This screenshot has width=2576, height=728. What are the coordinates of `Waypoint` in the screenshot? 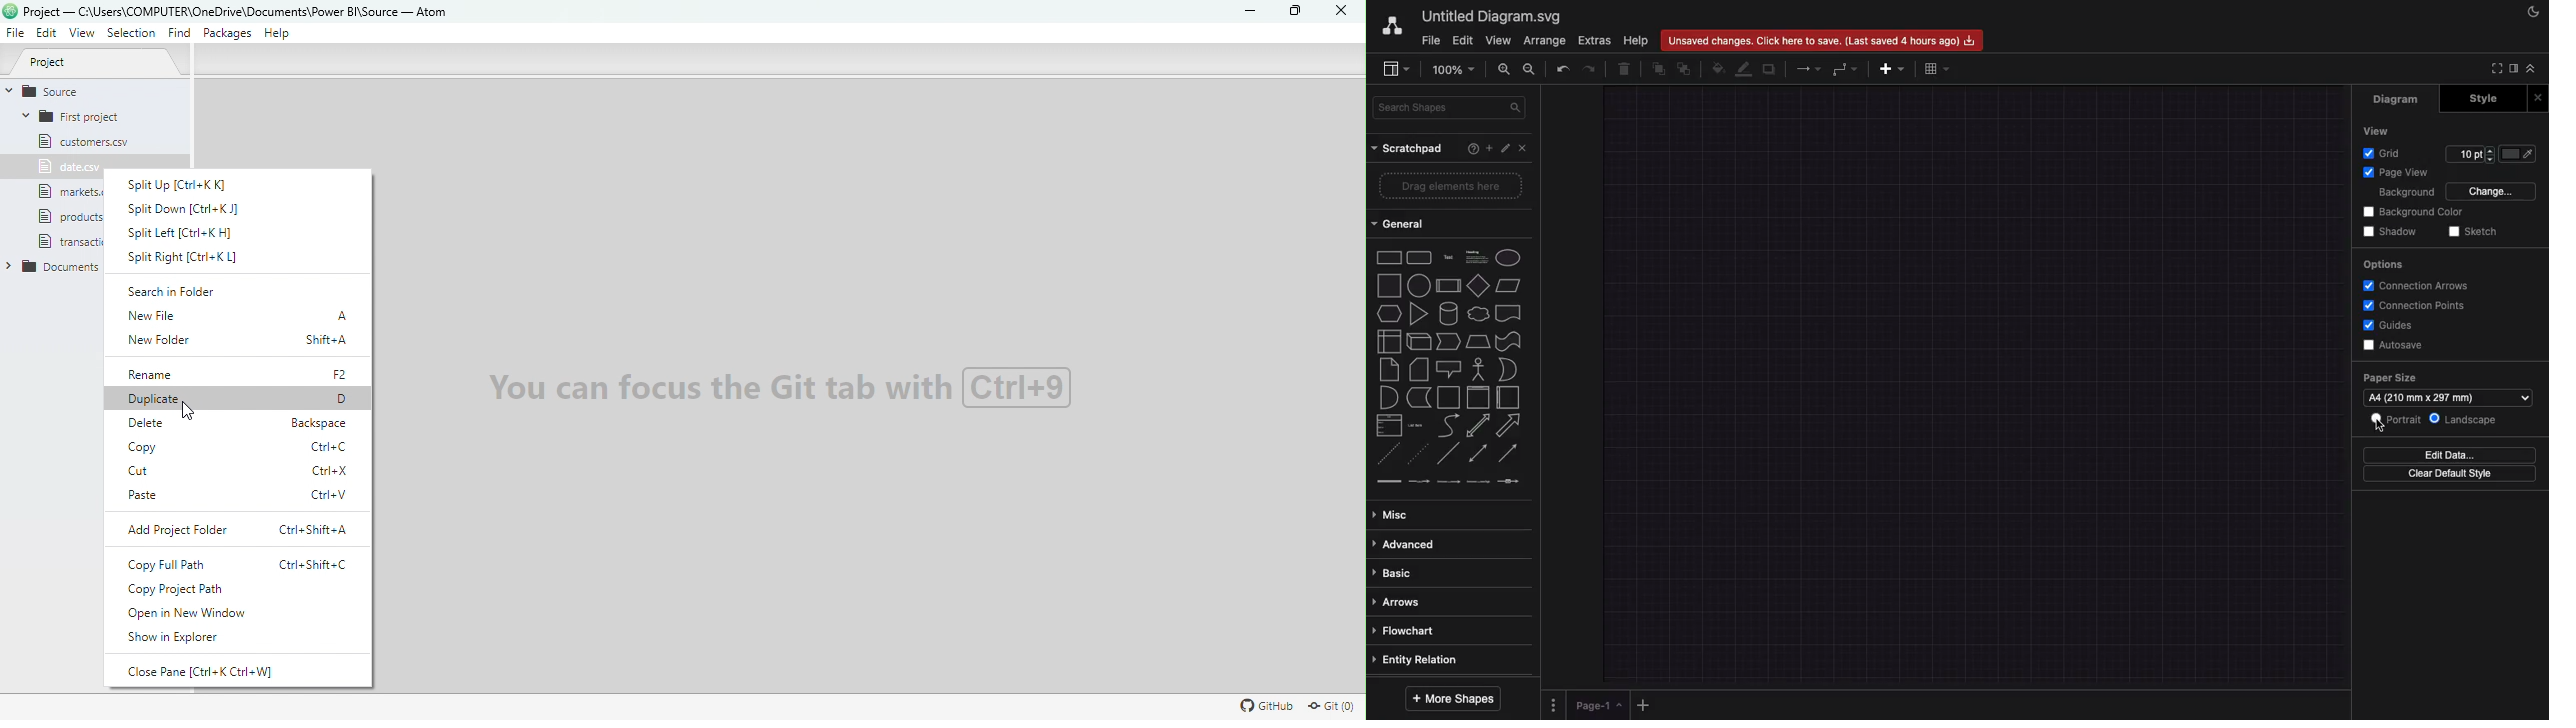 It's located at (1844, 72).